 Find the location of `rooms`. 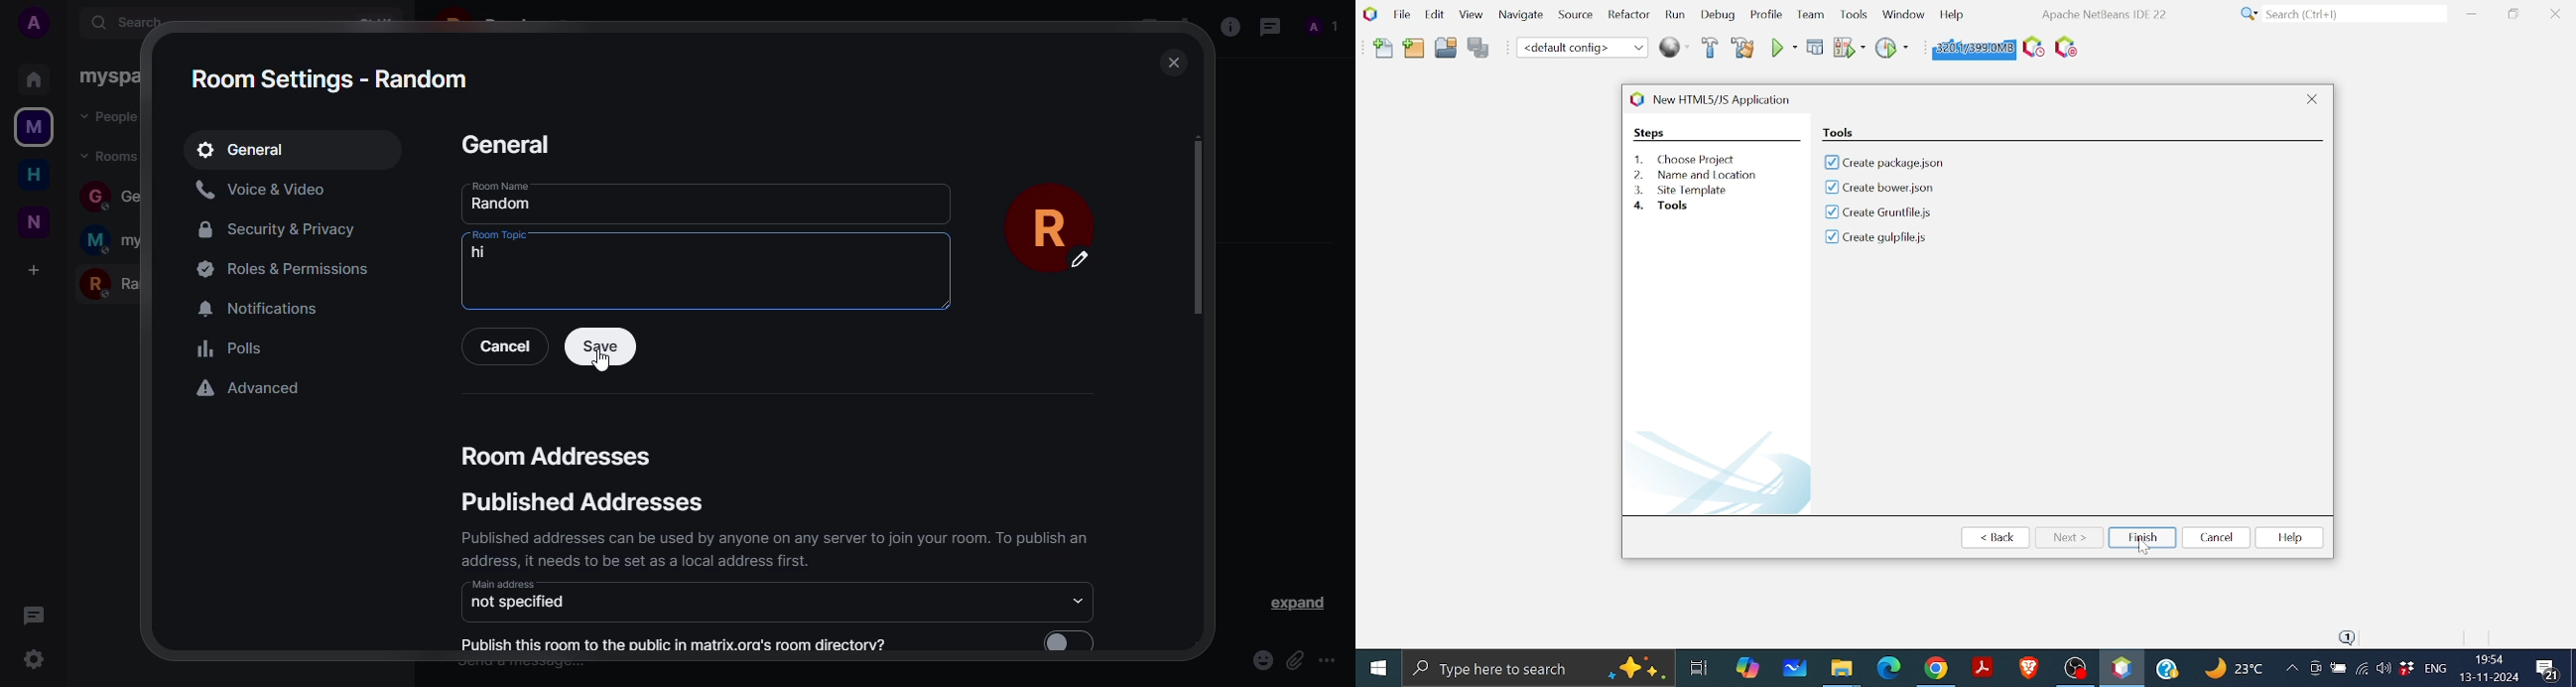

rooms is located at coordinates (112, 155).